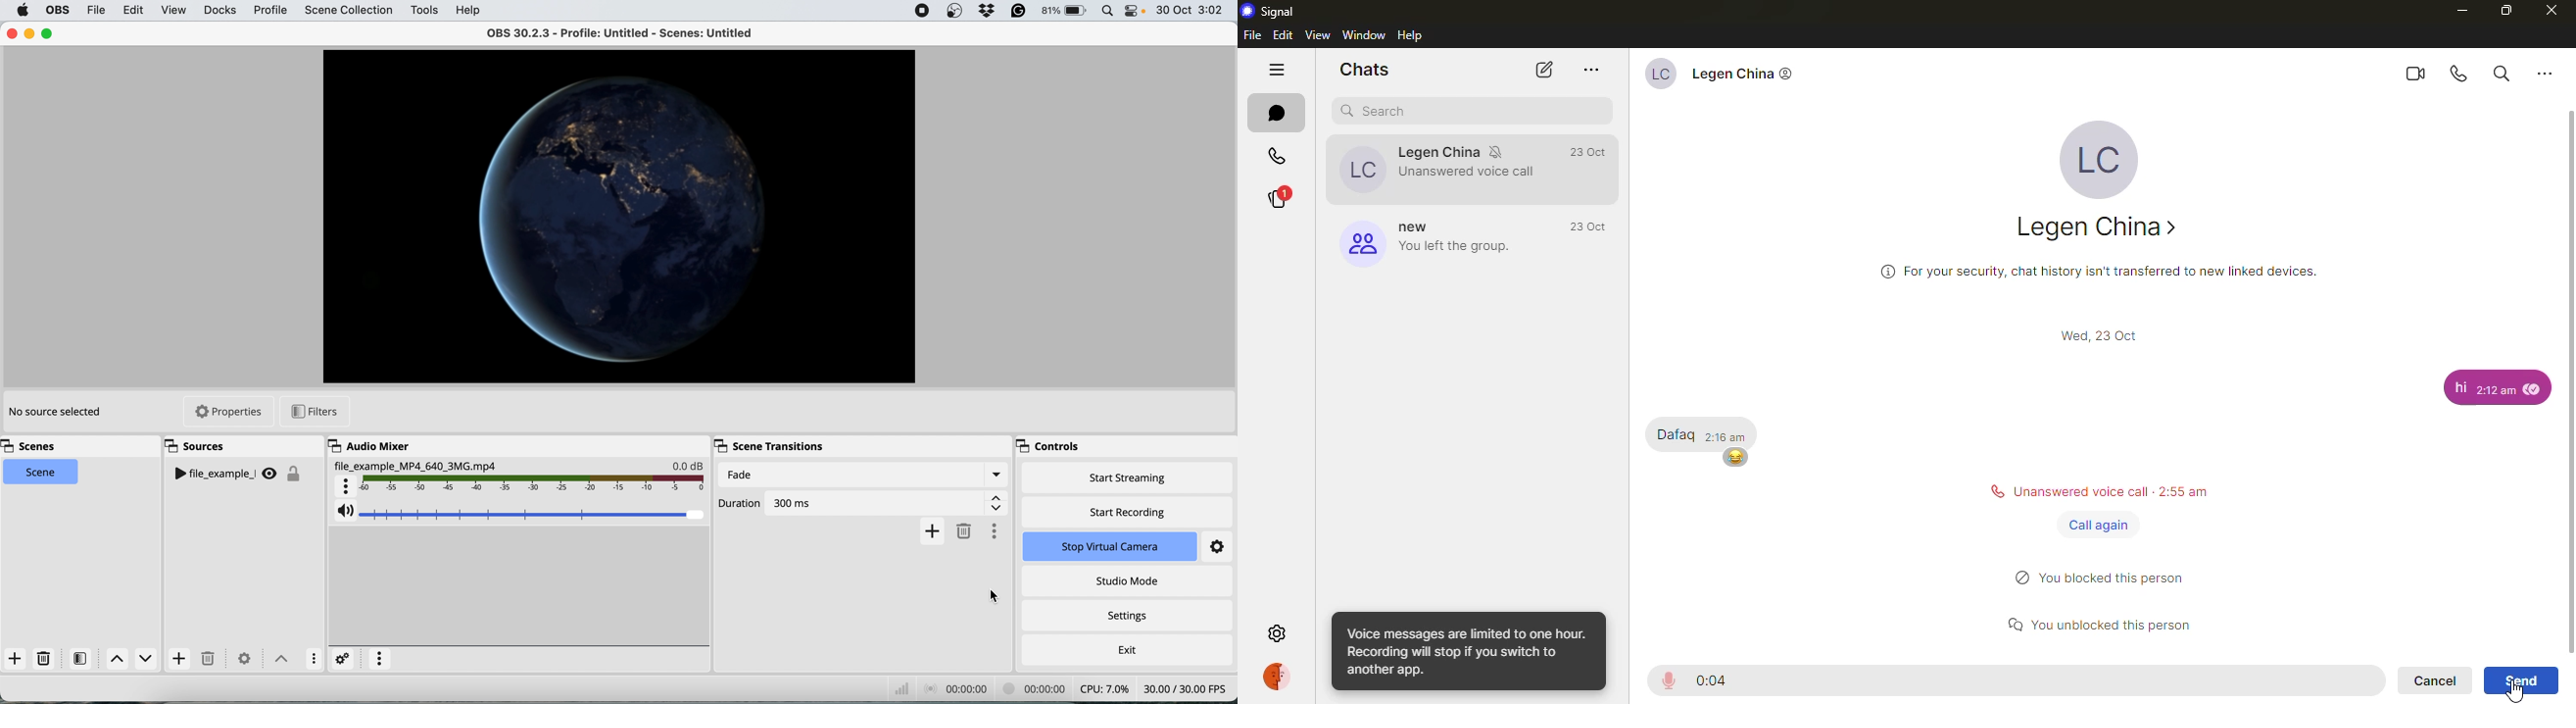 Image resolution: width=2576 pixels, height=728 pixels. I want to click on start streaming, so click(1123, 478).